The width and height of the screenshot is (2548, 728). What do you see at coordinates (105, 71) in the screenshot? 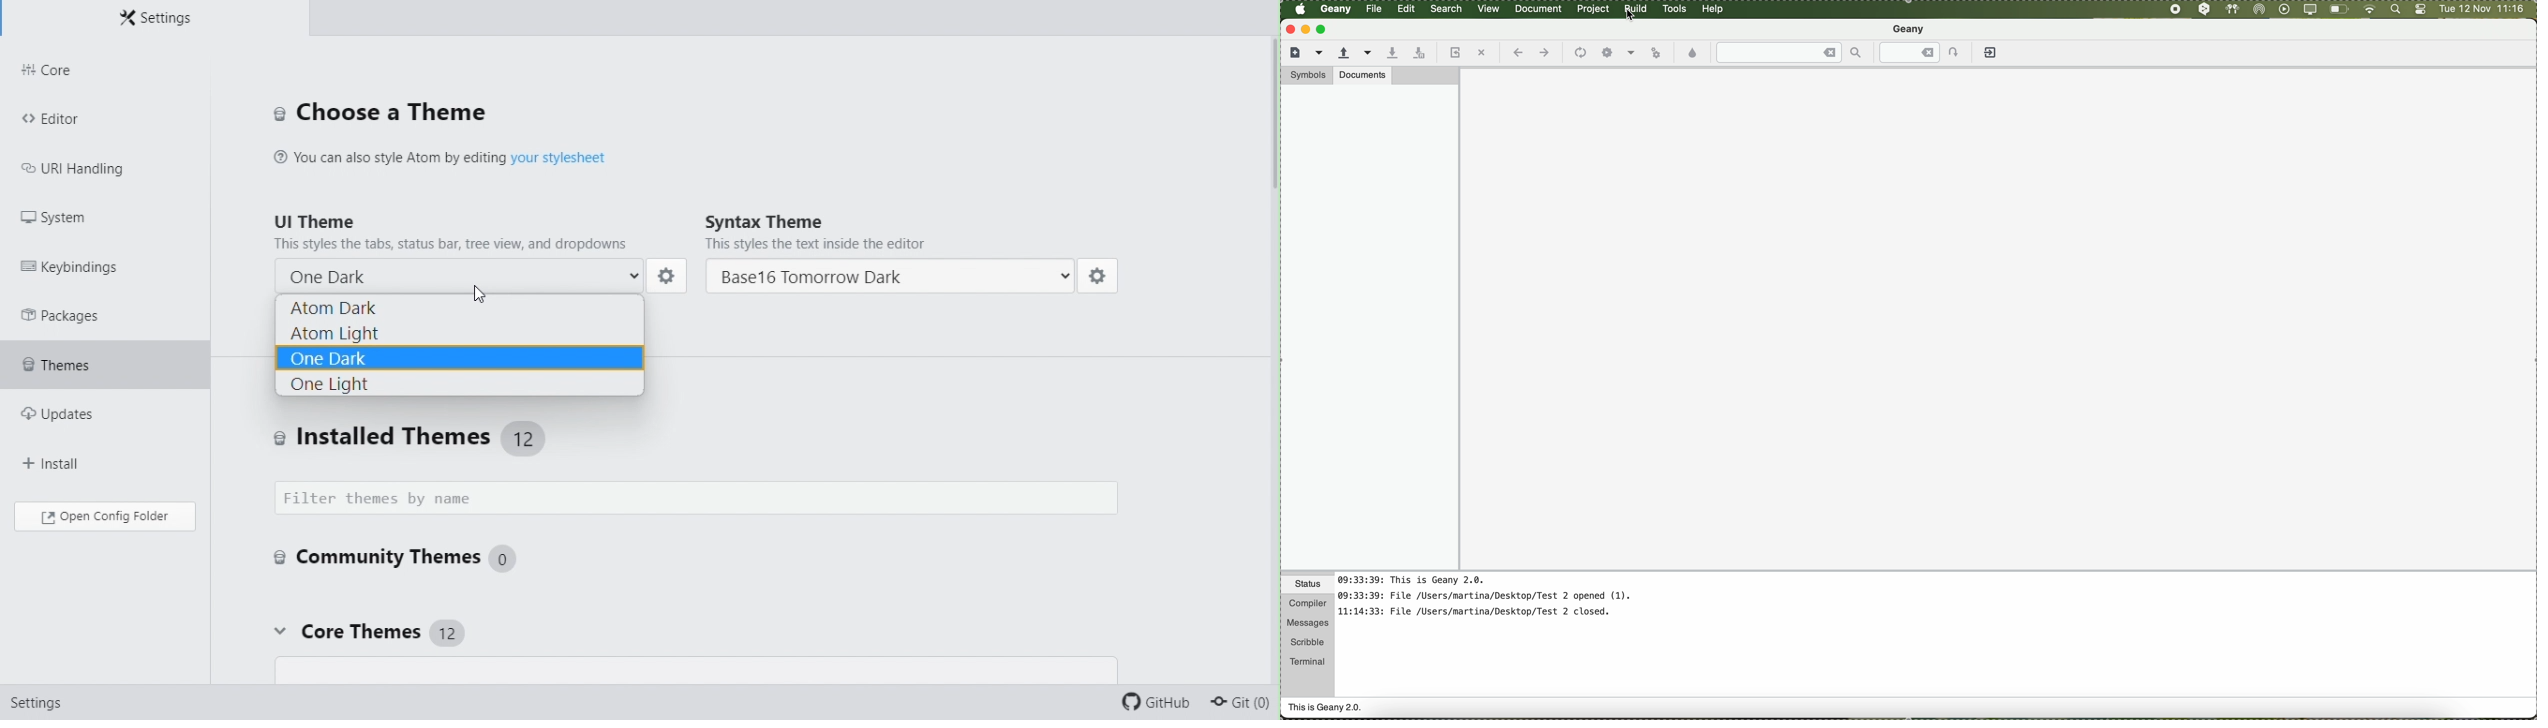
I see `Core ` at bounding box center [105, 71].